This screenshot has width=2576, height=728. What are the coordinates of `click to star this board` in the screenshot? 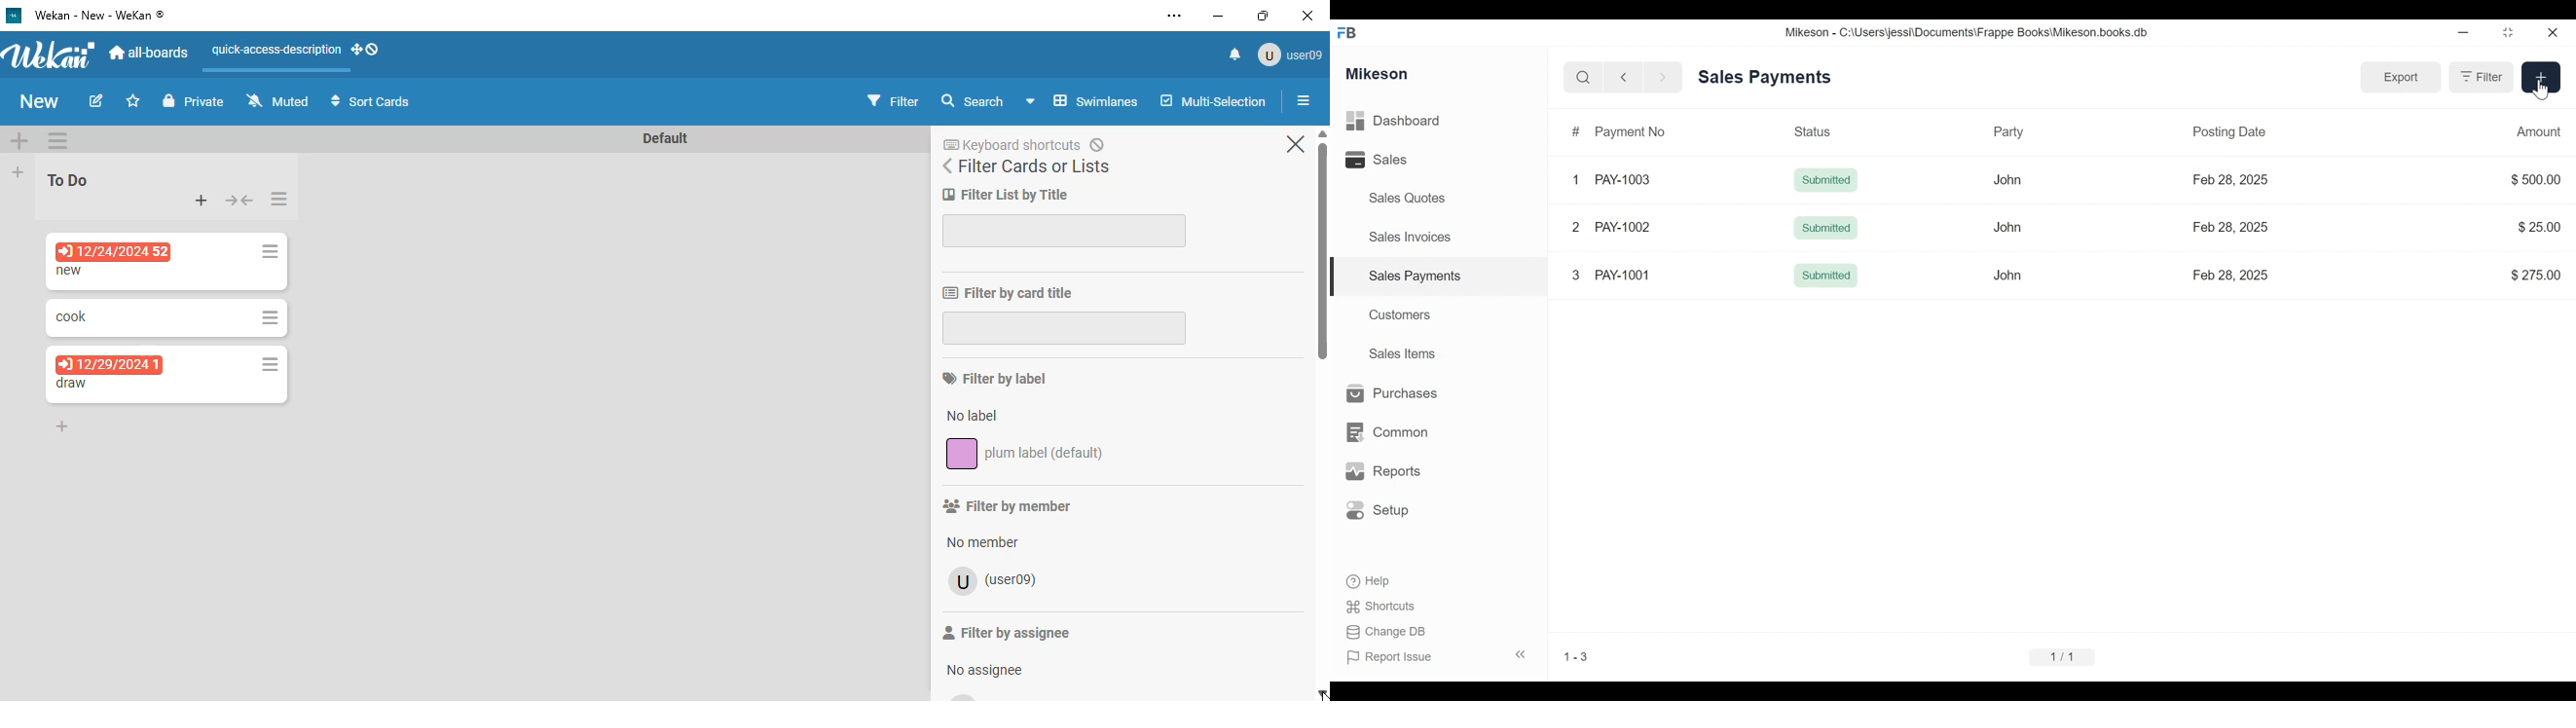 It's located at (133, 100).